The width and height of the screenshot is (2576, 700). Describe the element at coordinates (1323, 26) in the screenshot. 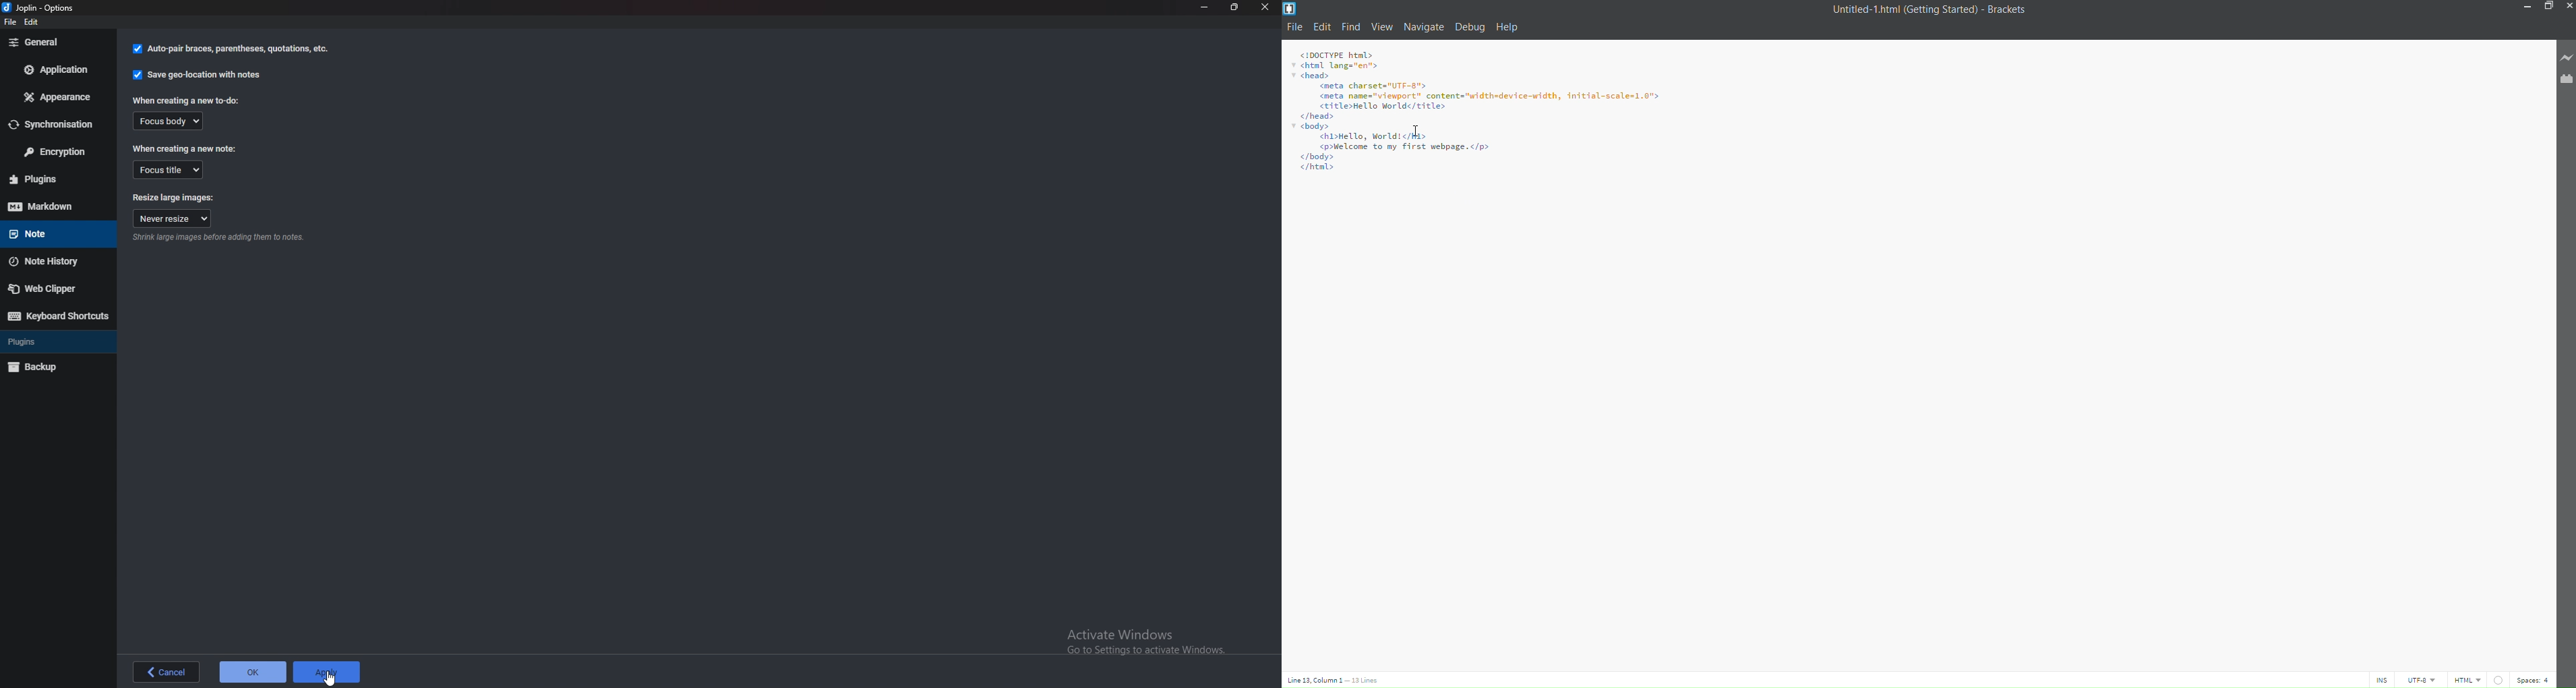

I see `edit` at that location.